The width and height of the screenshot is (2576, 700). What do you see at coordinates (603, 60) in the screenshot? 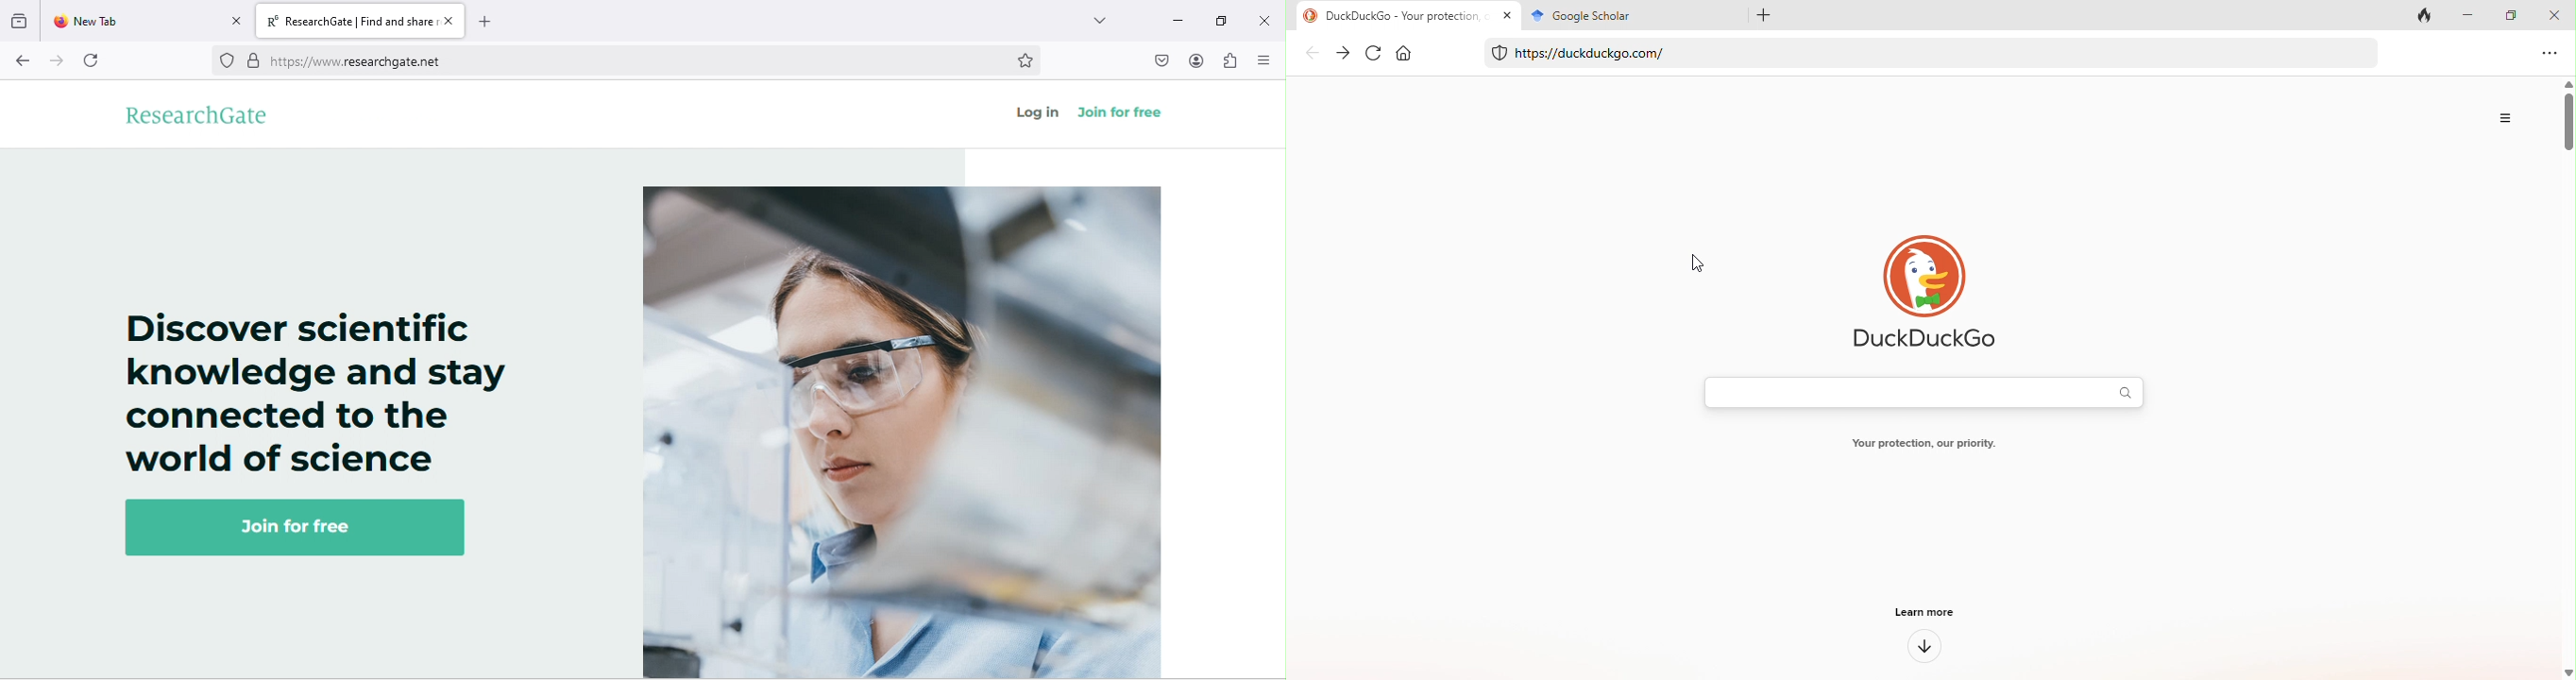
I see `web link` at bounding box center [603, 60].